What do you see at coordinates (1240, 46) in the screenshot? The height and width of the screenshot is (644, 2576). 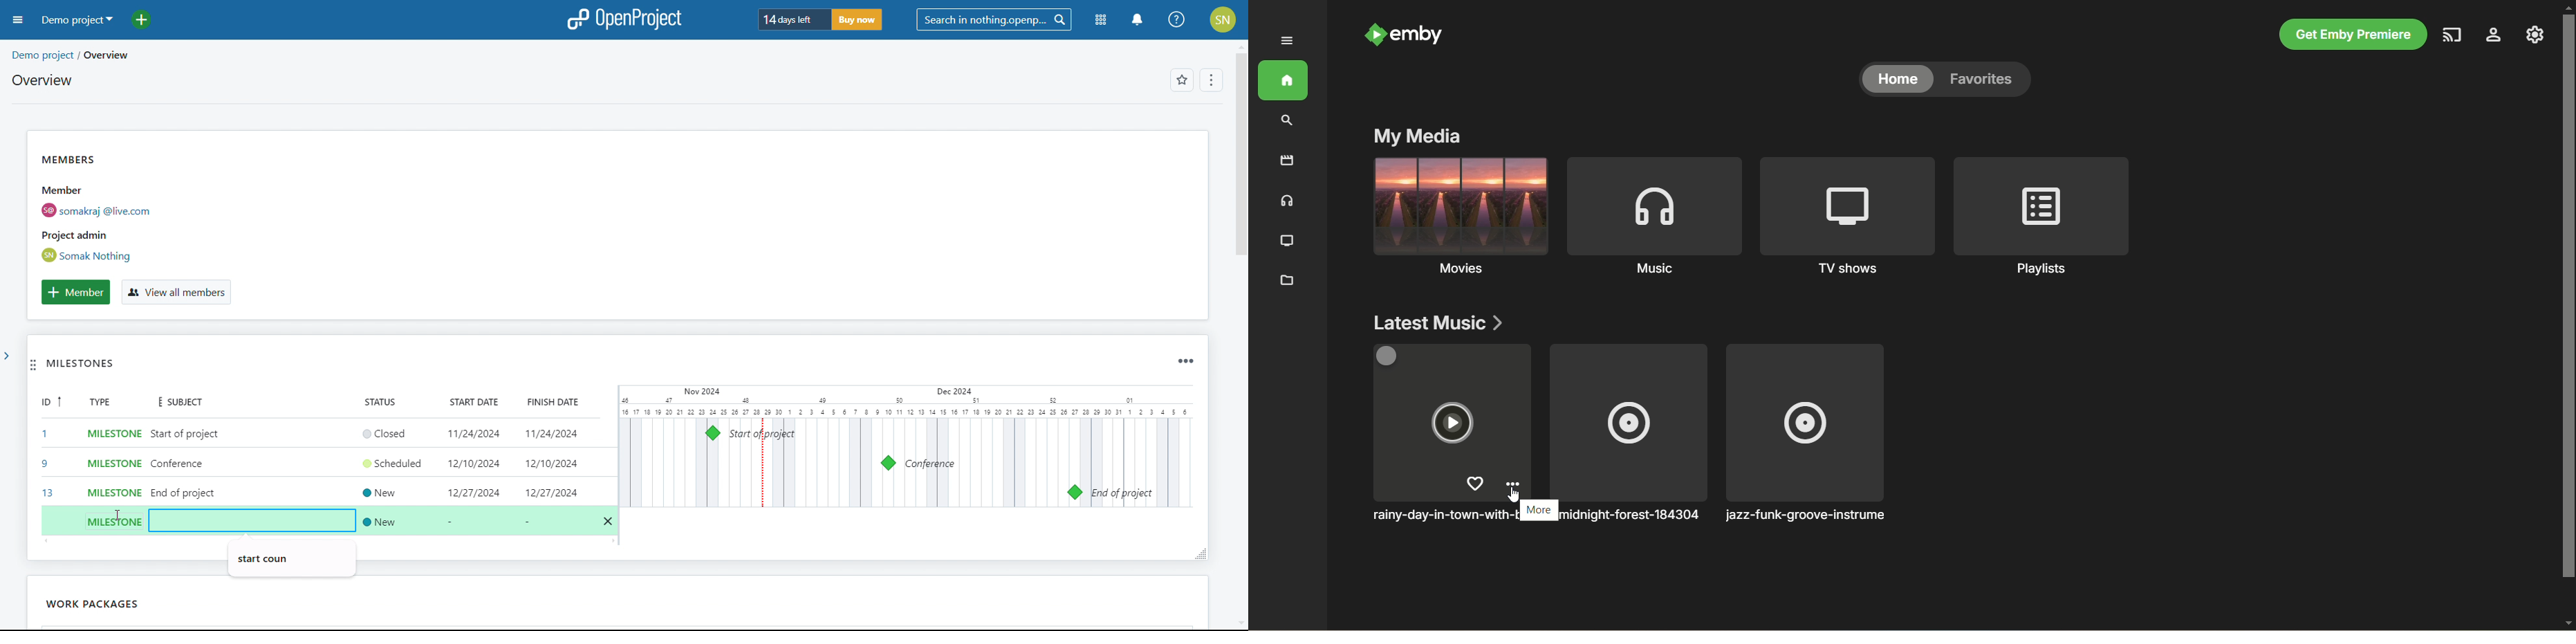 I see `scroll up` at bounding box center [1240, 46].